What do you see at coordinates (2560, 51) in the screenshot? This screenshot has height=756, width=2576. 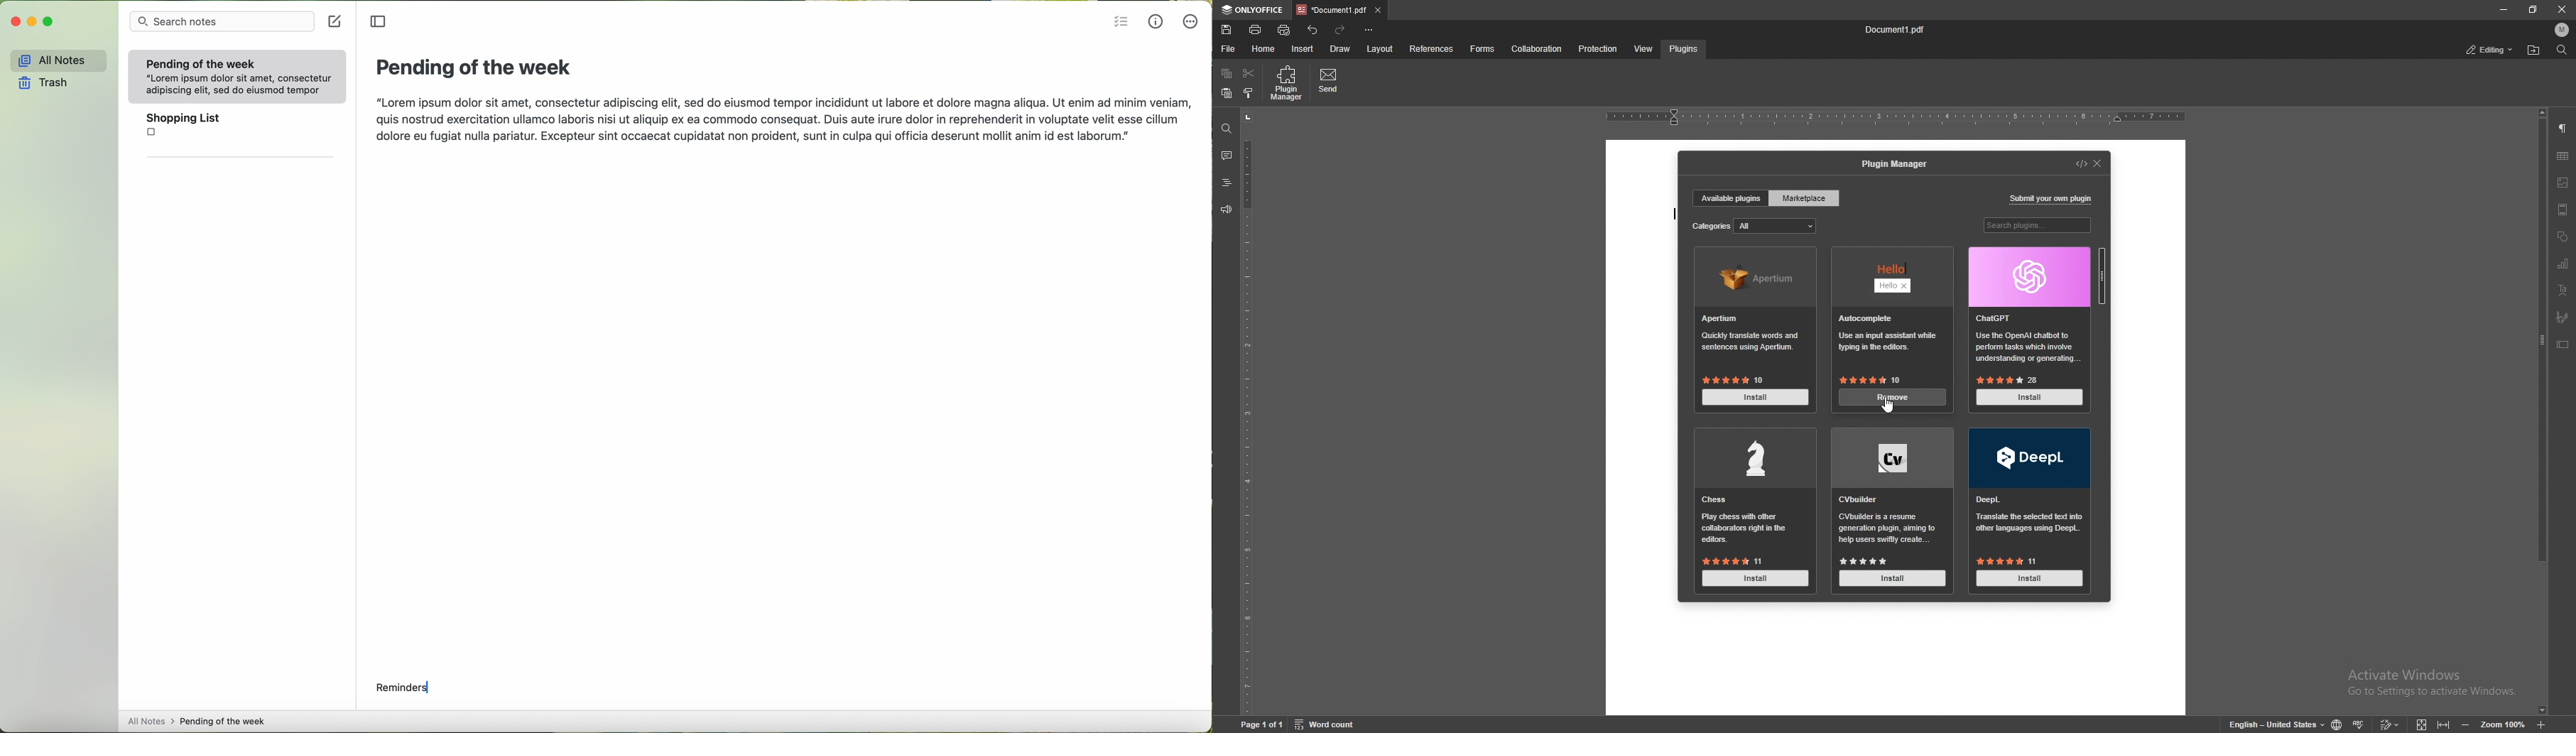 I see `find` at bounding box center [2560, 51].